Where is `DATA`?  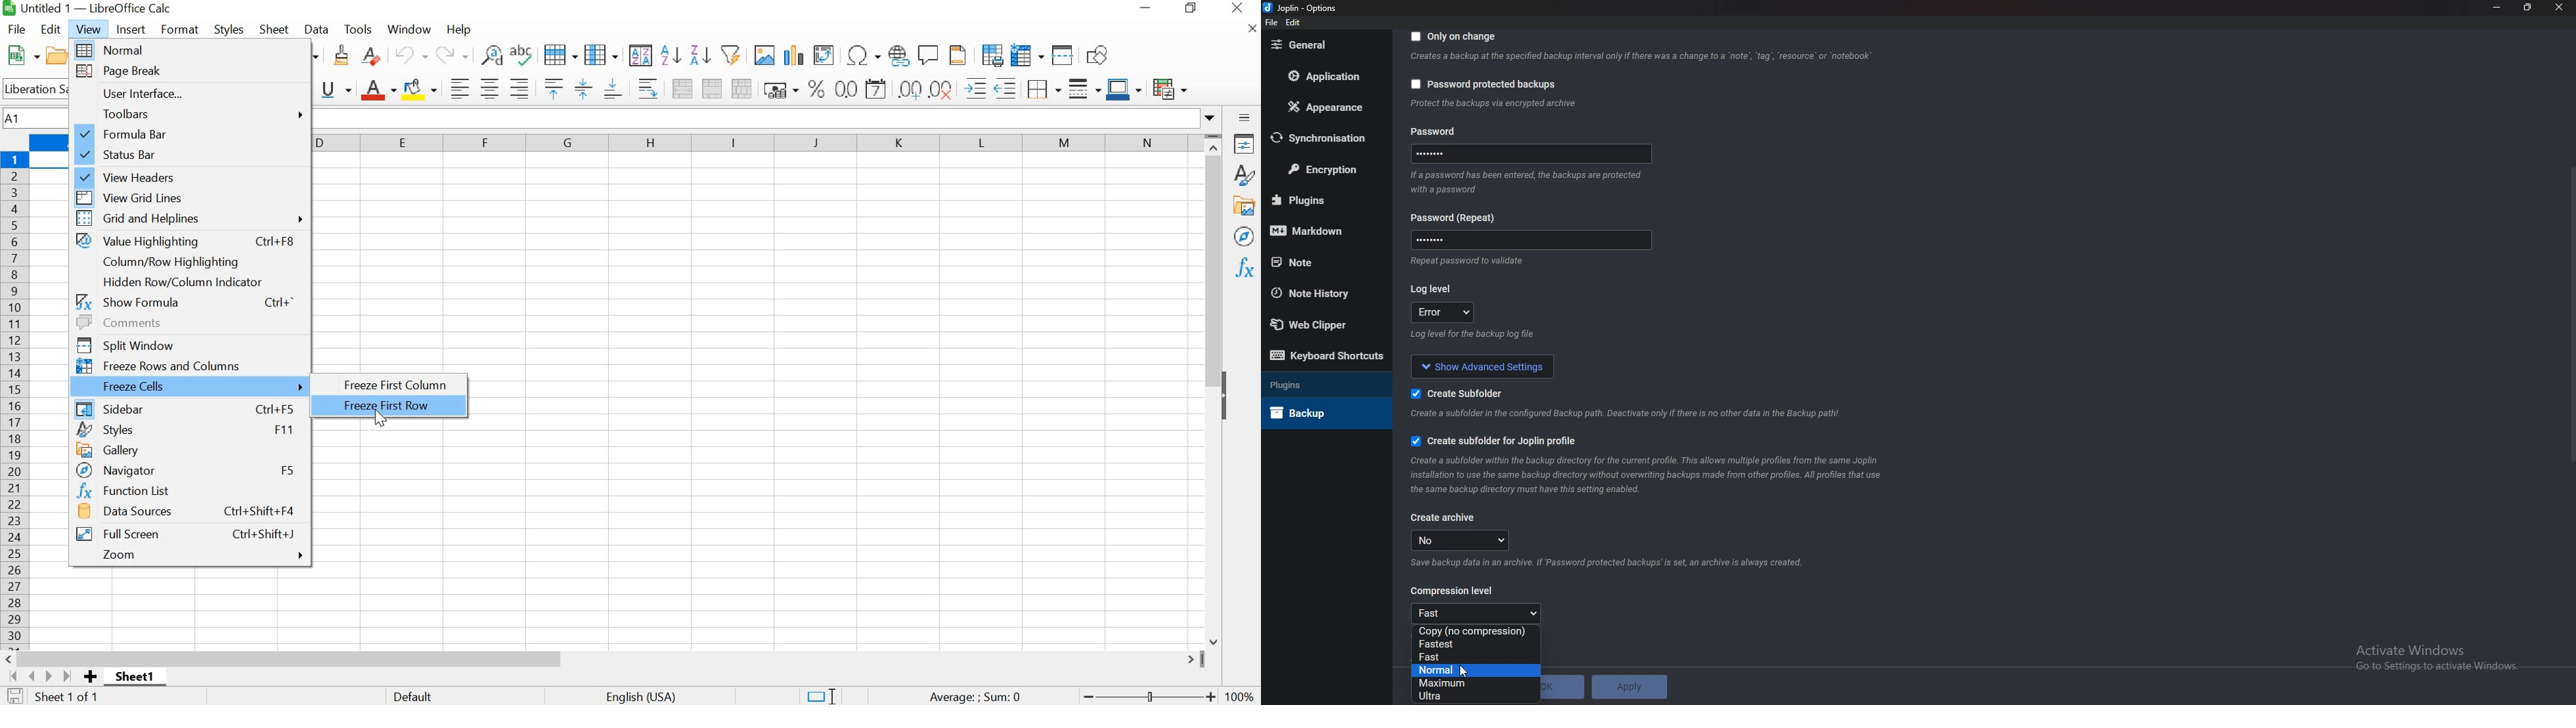 DATA is located at coordinates (318, 30).